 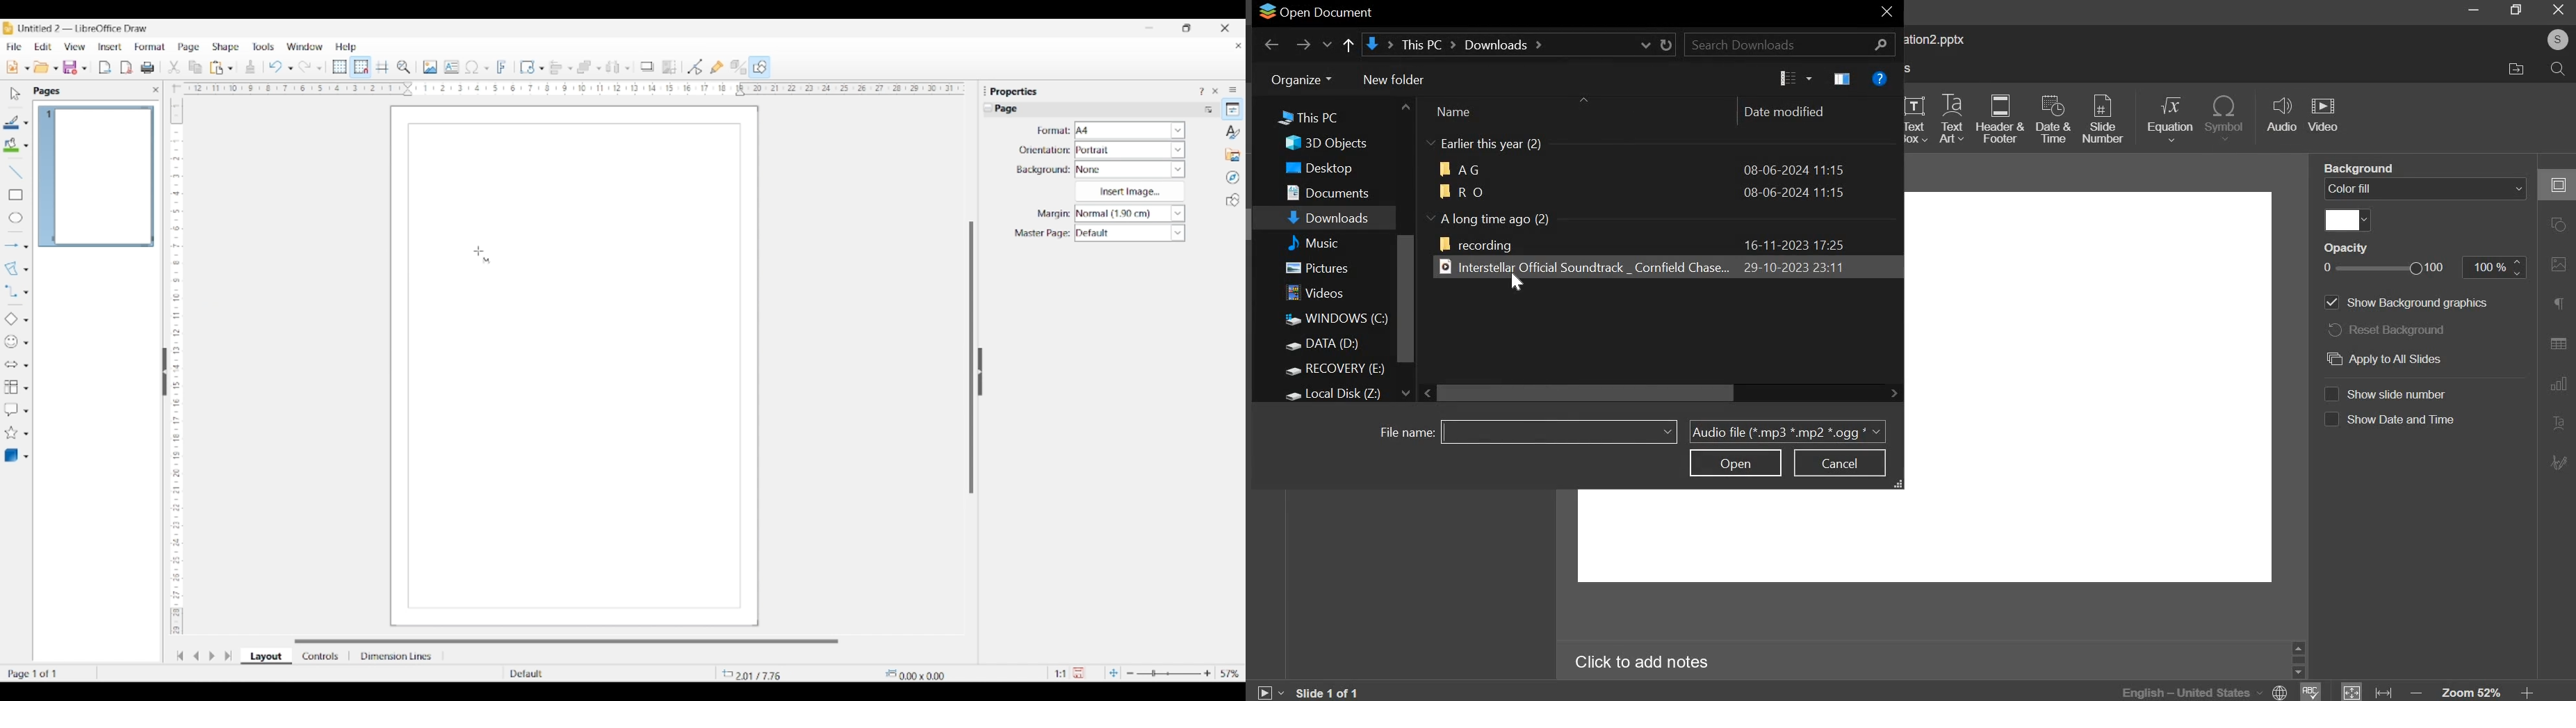 What do you see at coordinates (2404, 303) in the screenshot?
I see `show background graphics` at bounding box center [2404, 303].